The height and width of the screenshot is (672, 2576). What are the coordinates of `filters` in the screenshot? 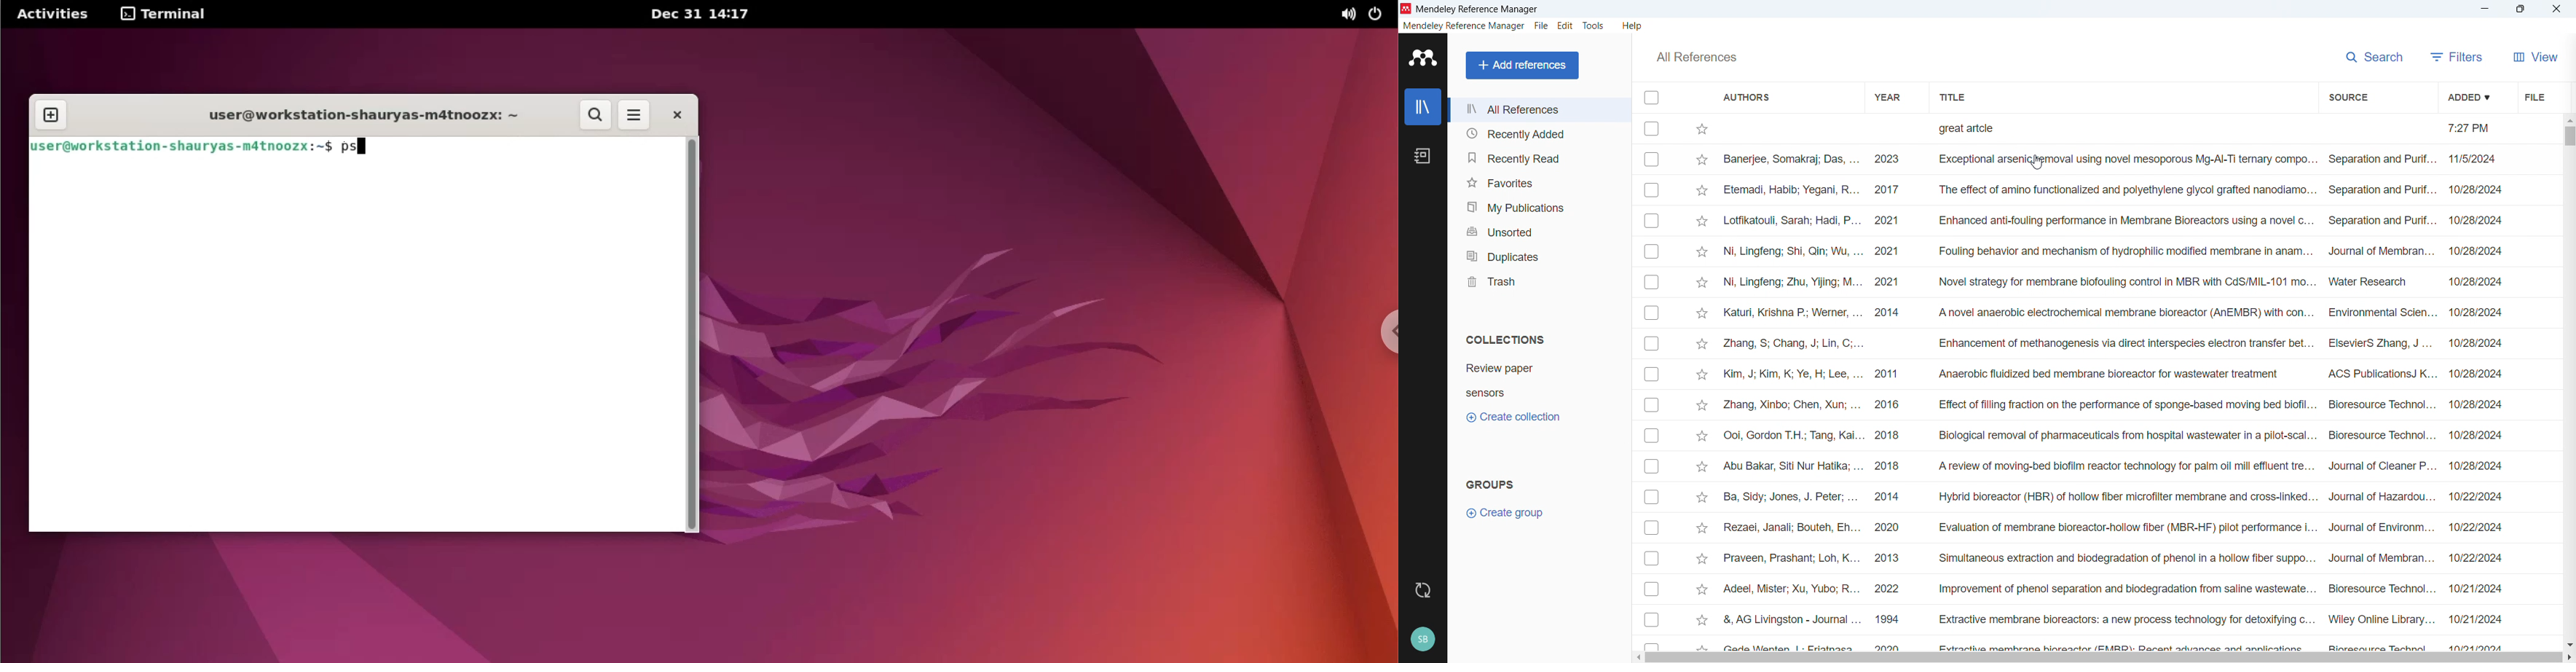 It's located at (2454, 57).